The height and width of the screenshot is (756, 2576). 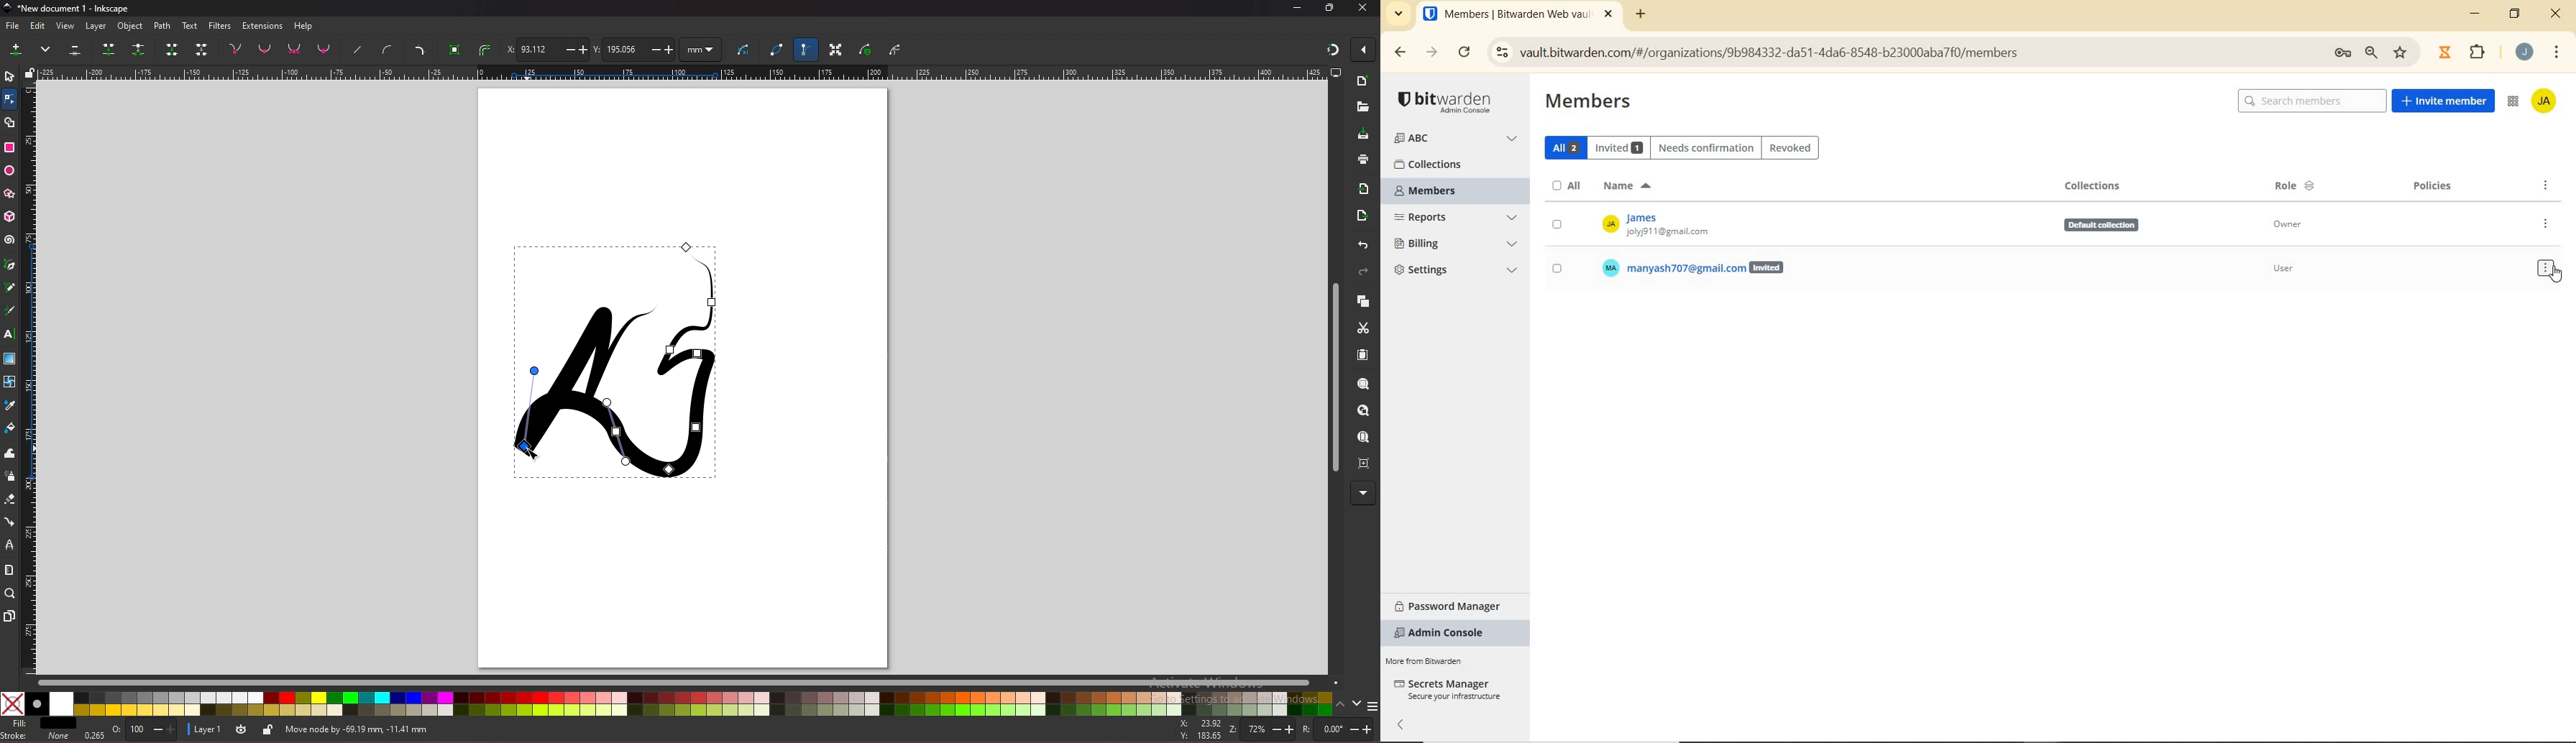 I want to click on FORWARD, so click(x=1430, y=53).